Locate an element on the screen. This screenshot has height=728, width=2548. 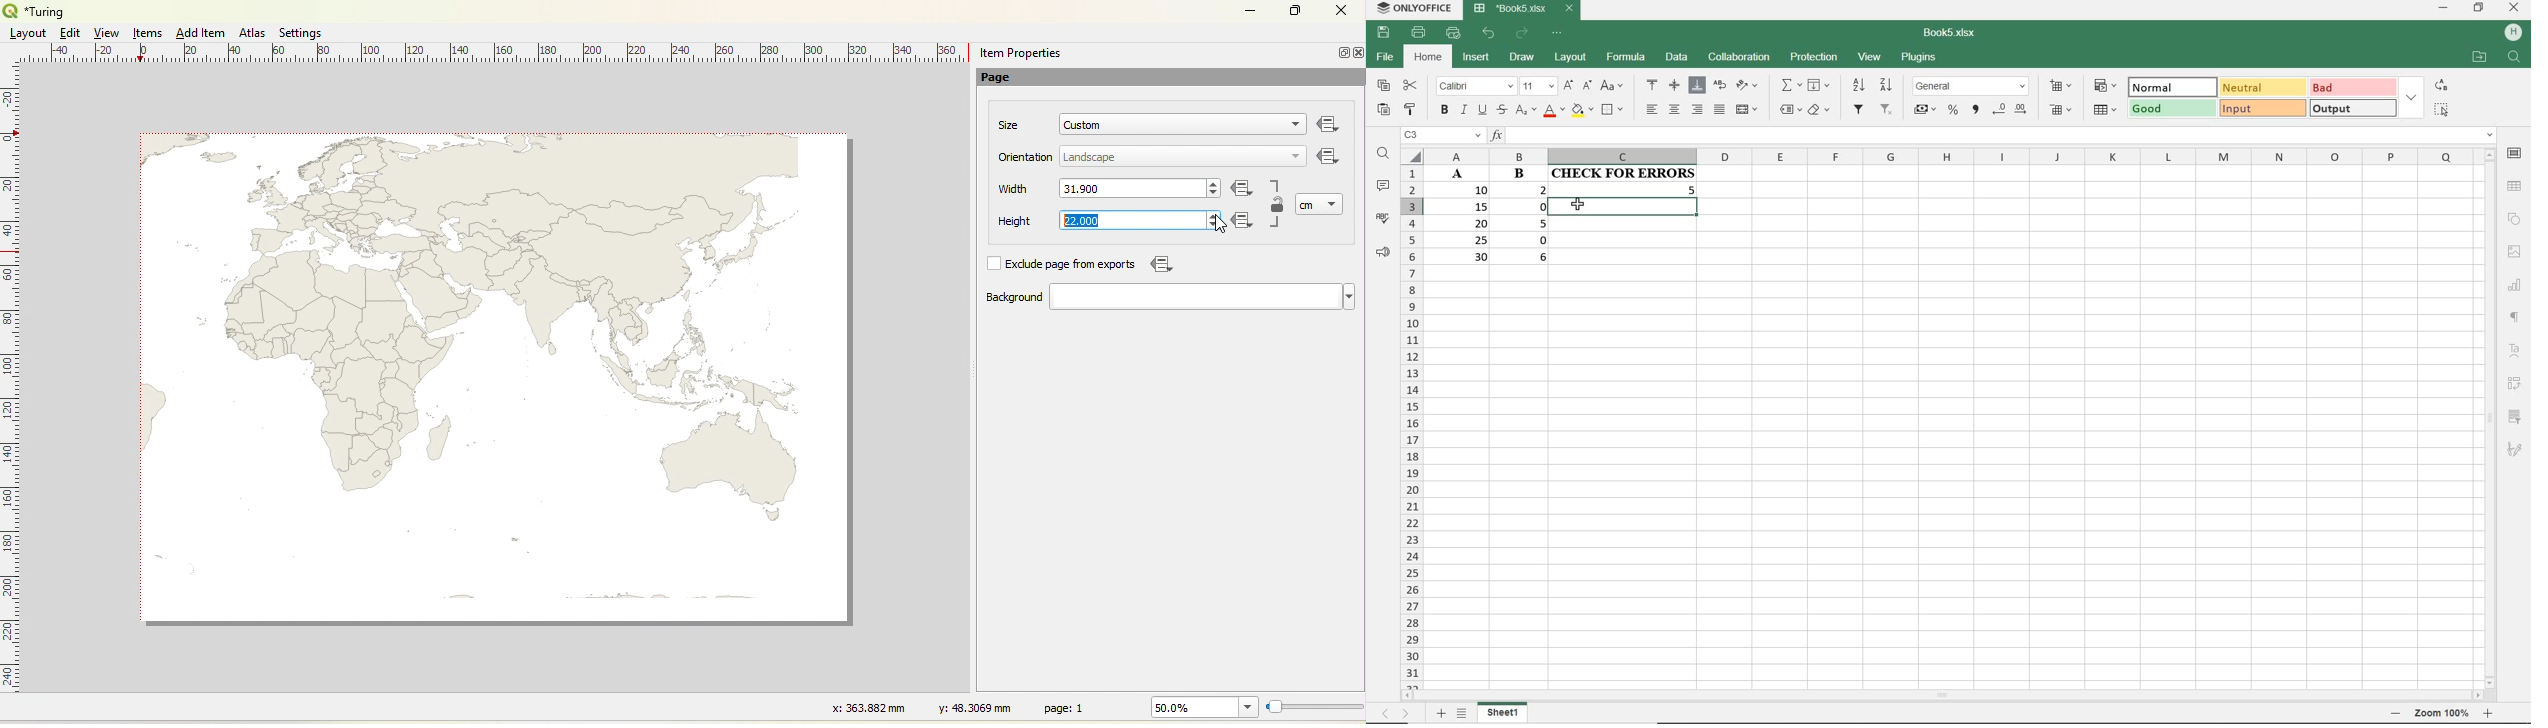
DOCUMENT NAME is located at coordinates (1950, 32).